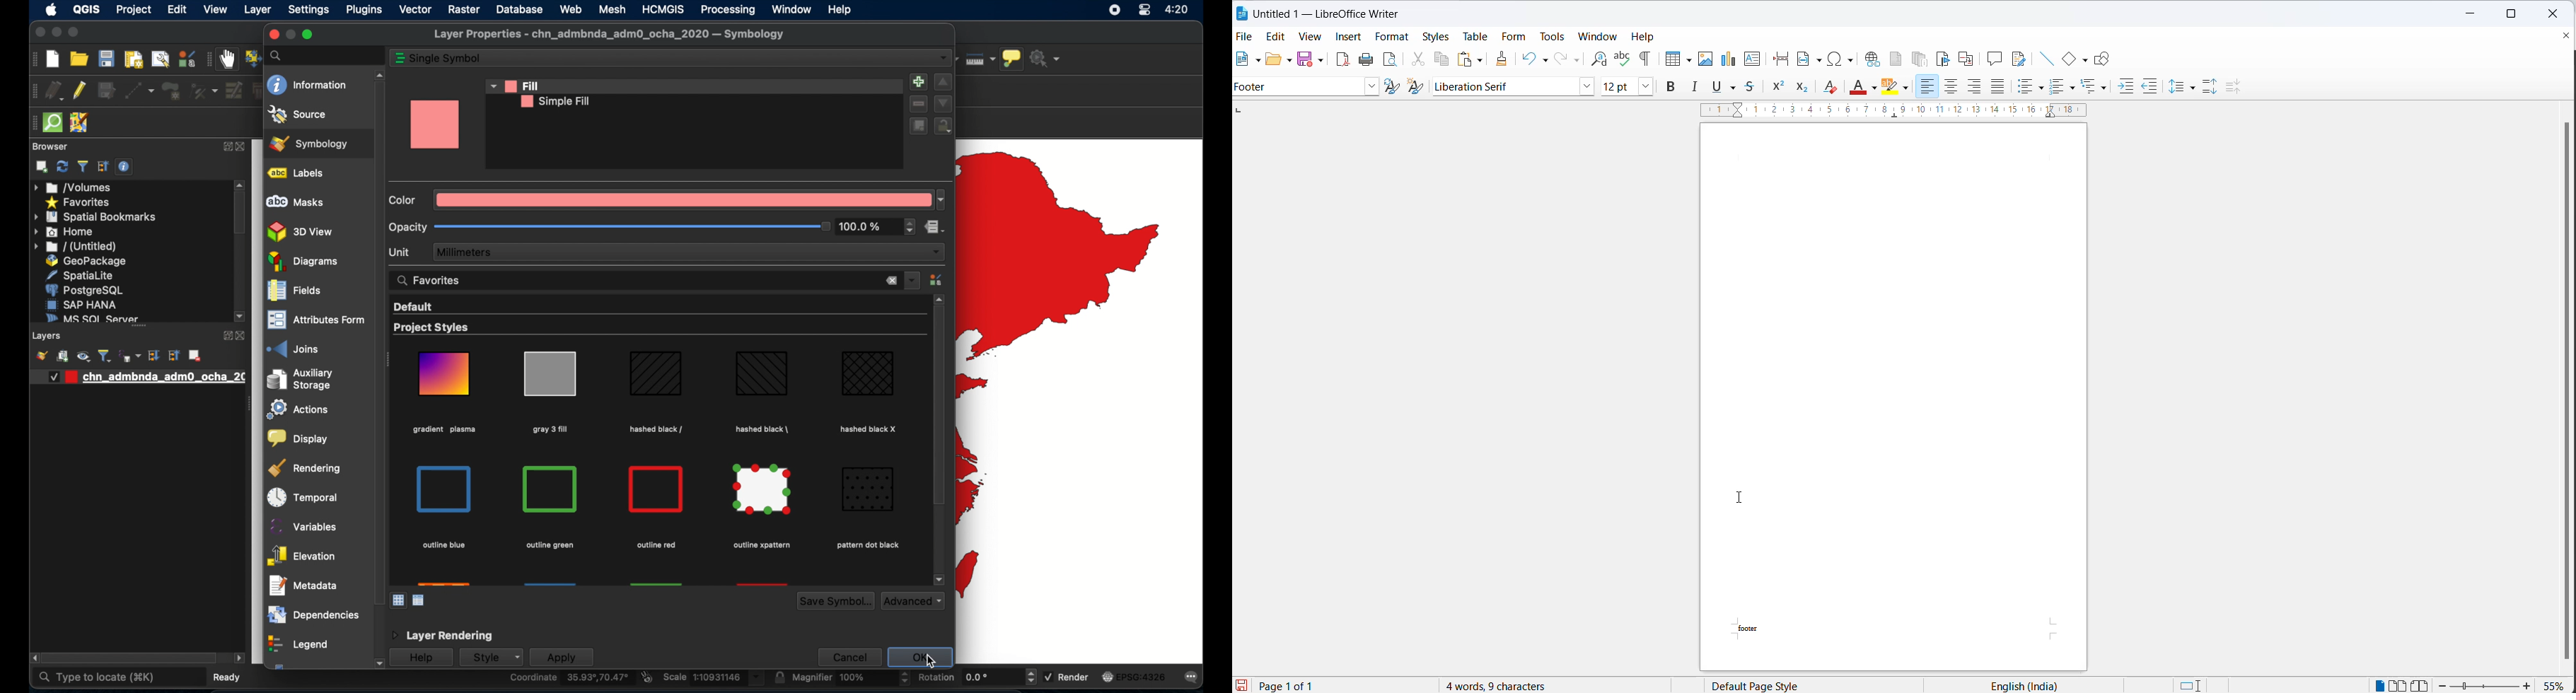  I want to click on insert hyperlinks, so click(1874, 59).